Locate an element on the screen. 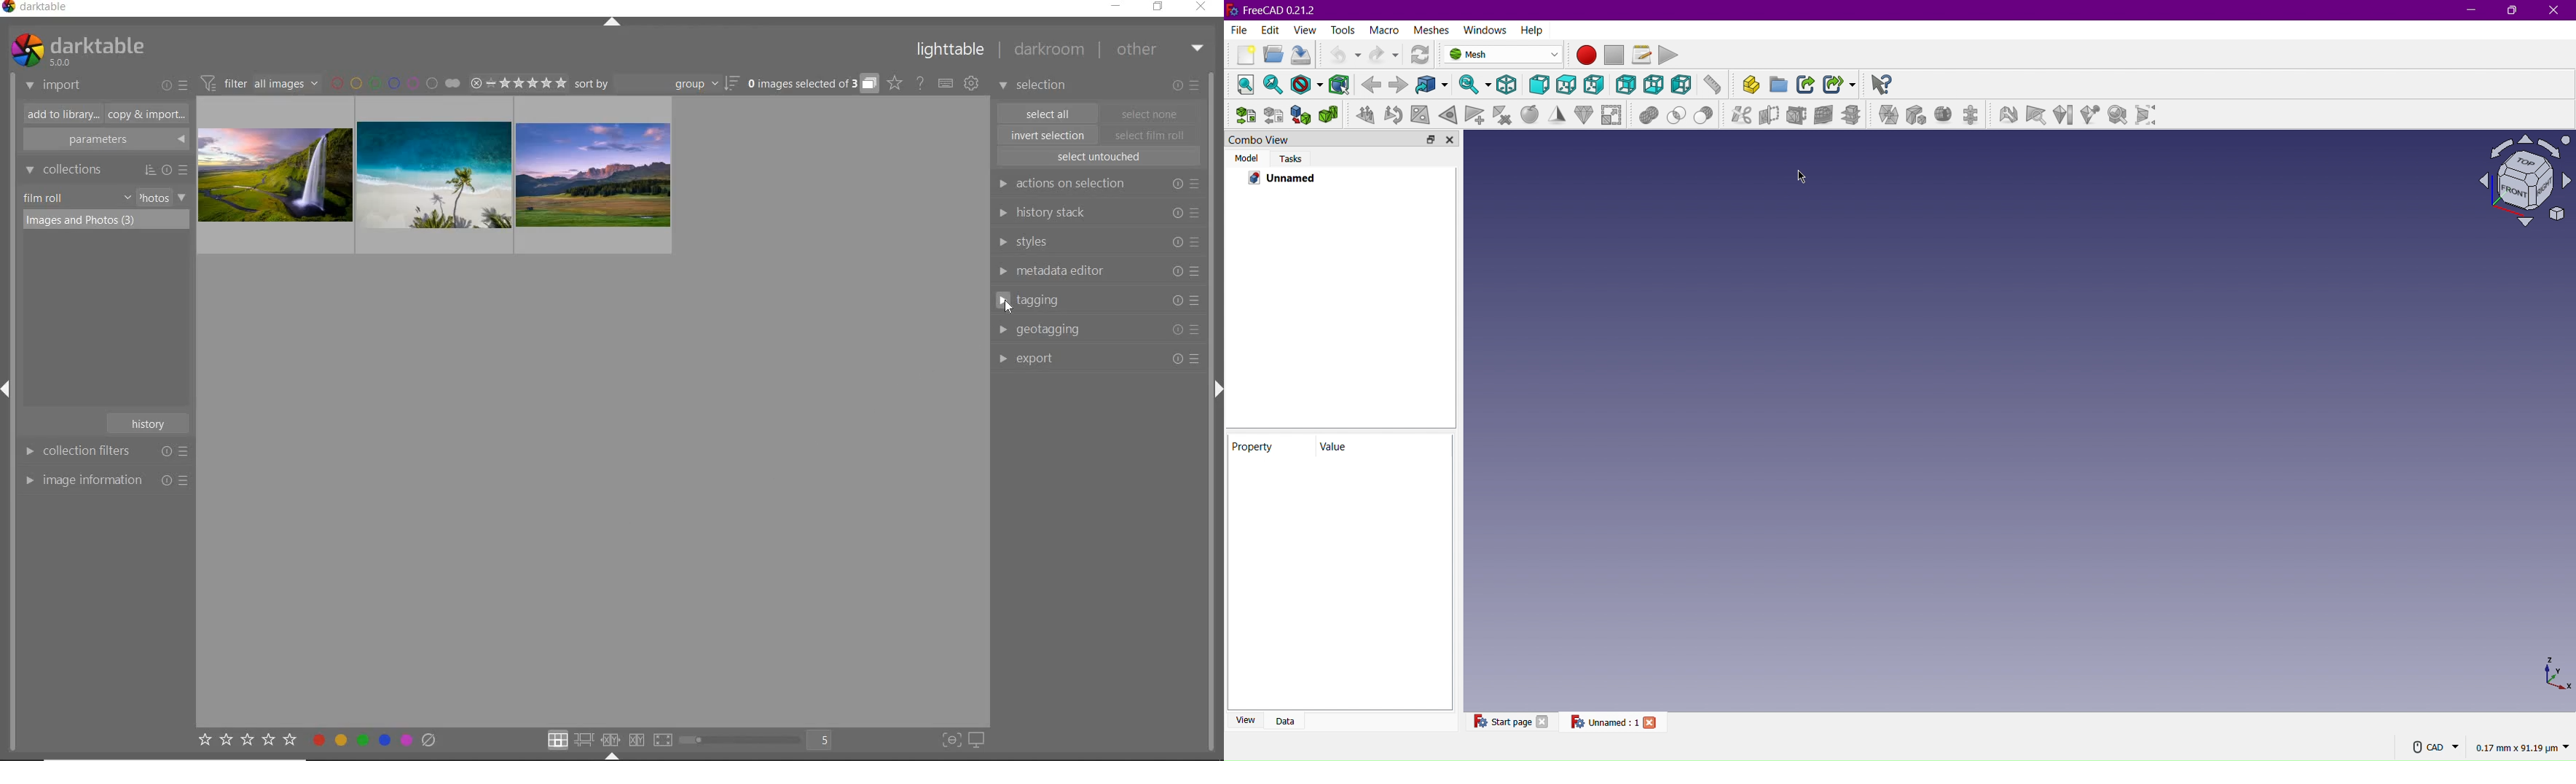  set star rating for selected images is located at coordinates (246, 742).